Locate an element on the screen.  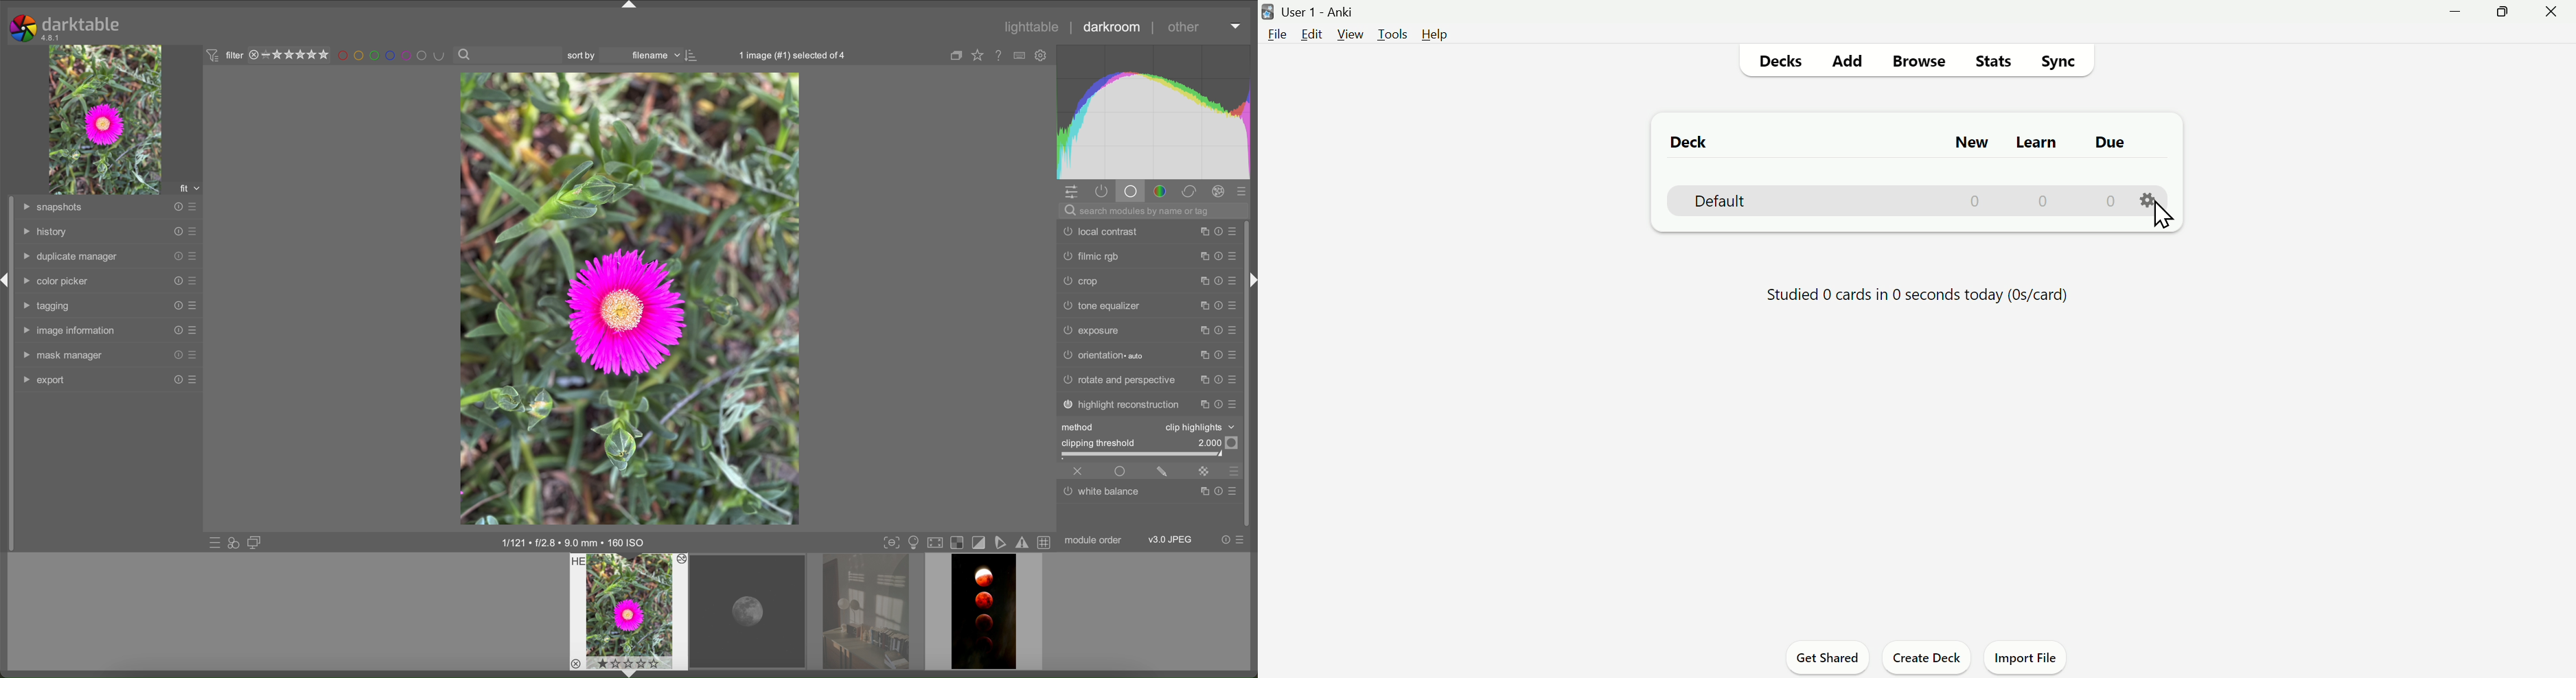
color picker tab is located at coordinates (54, 281).